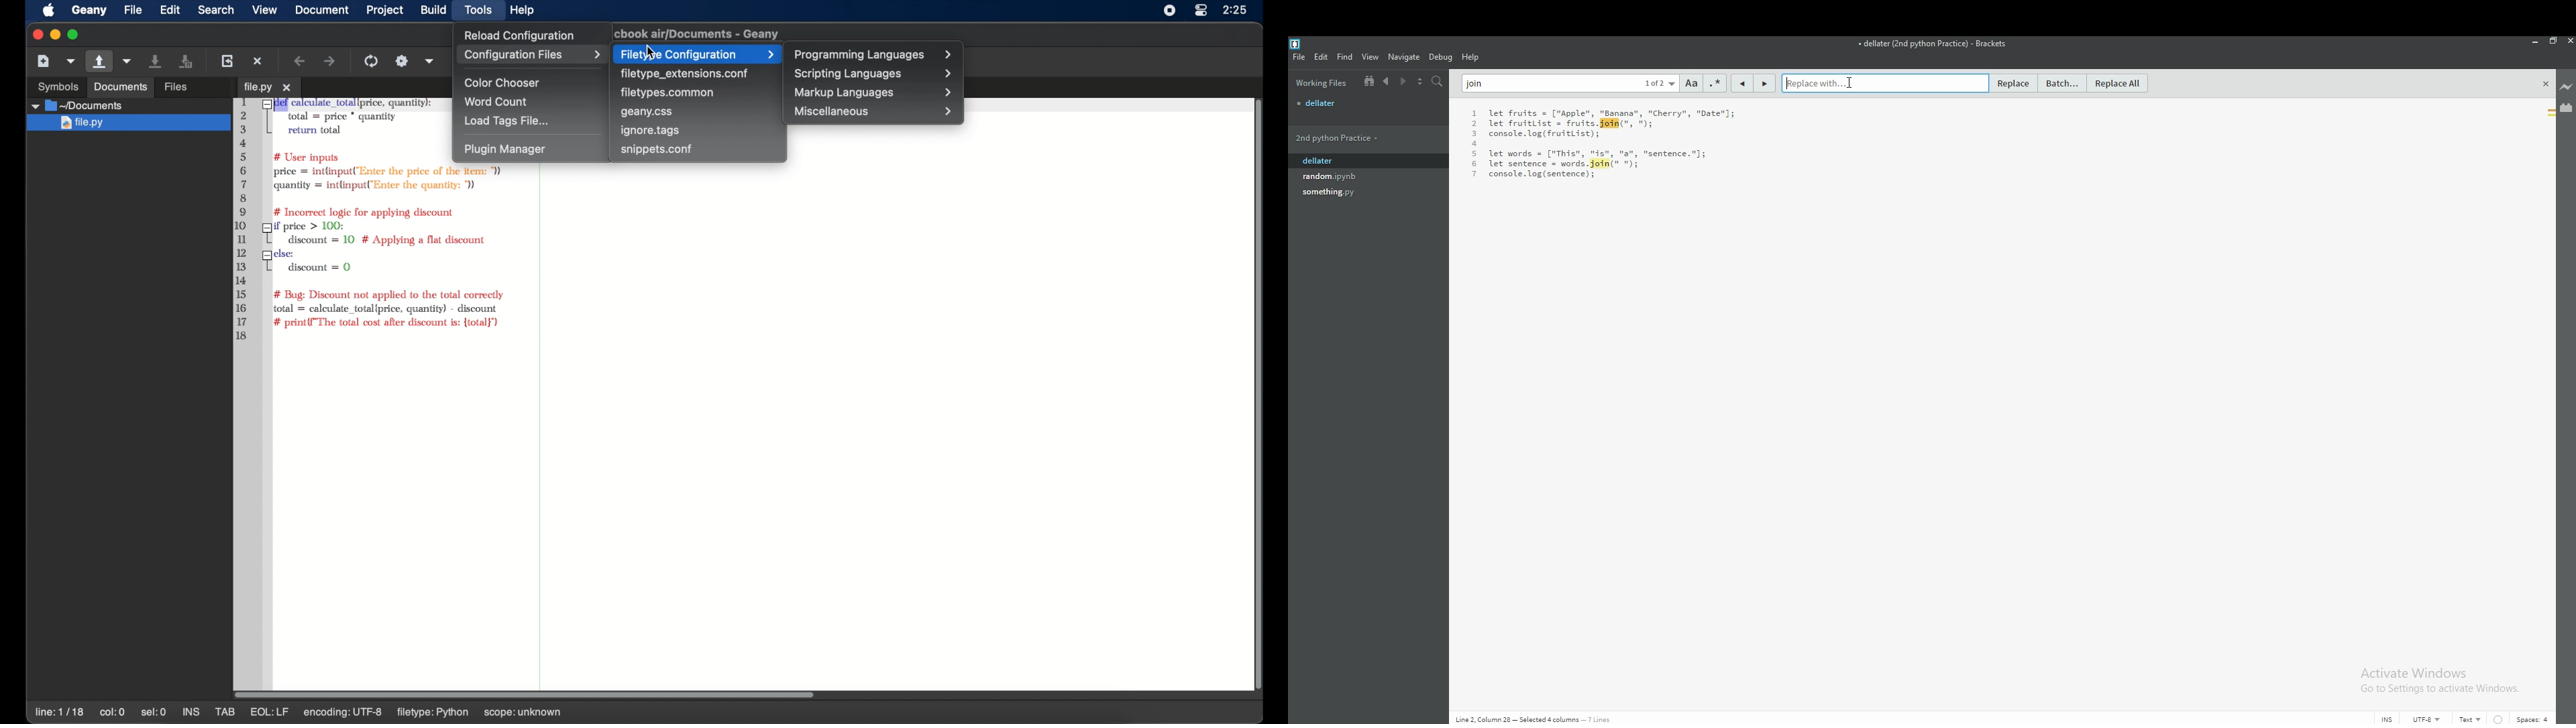  What do you see at coordinates (1851, 82) in the screenshot?
I see `cursor` at bounding box center [1851, 82].